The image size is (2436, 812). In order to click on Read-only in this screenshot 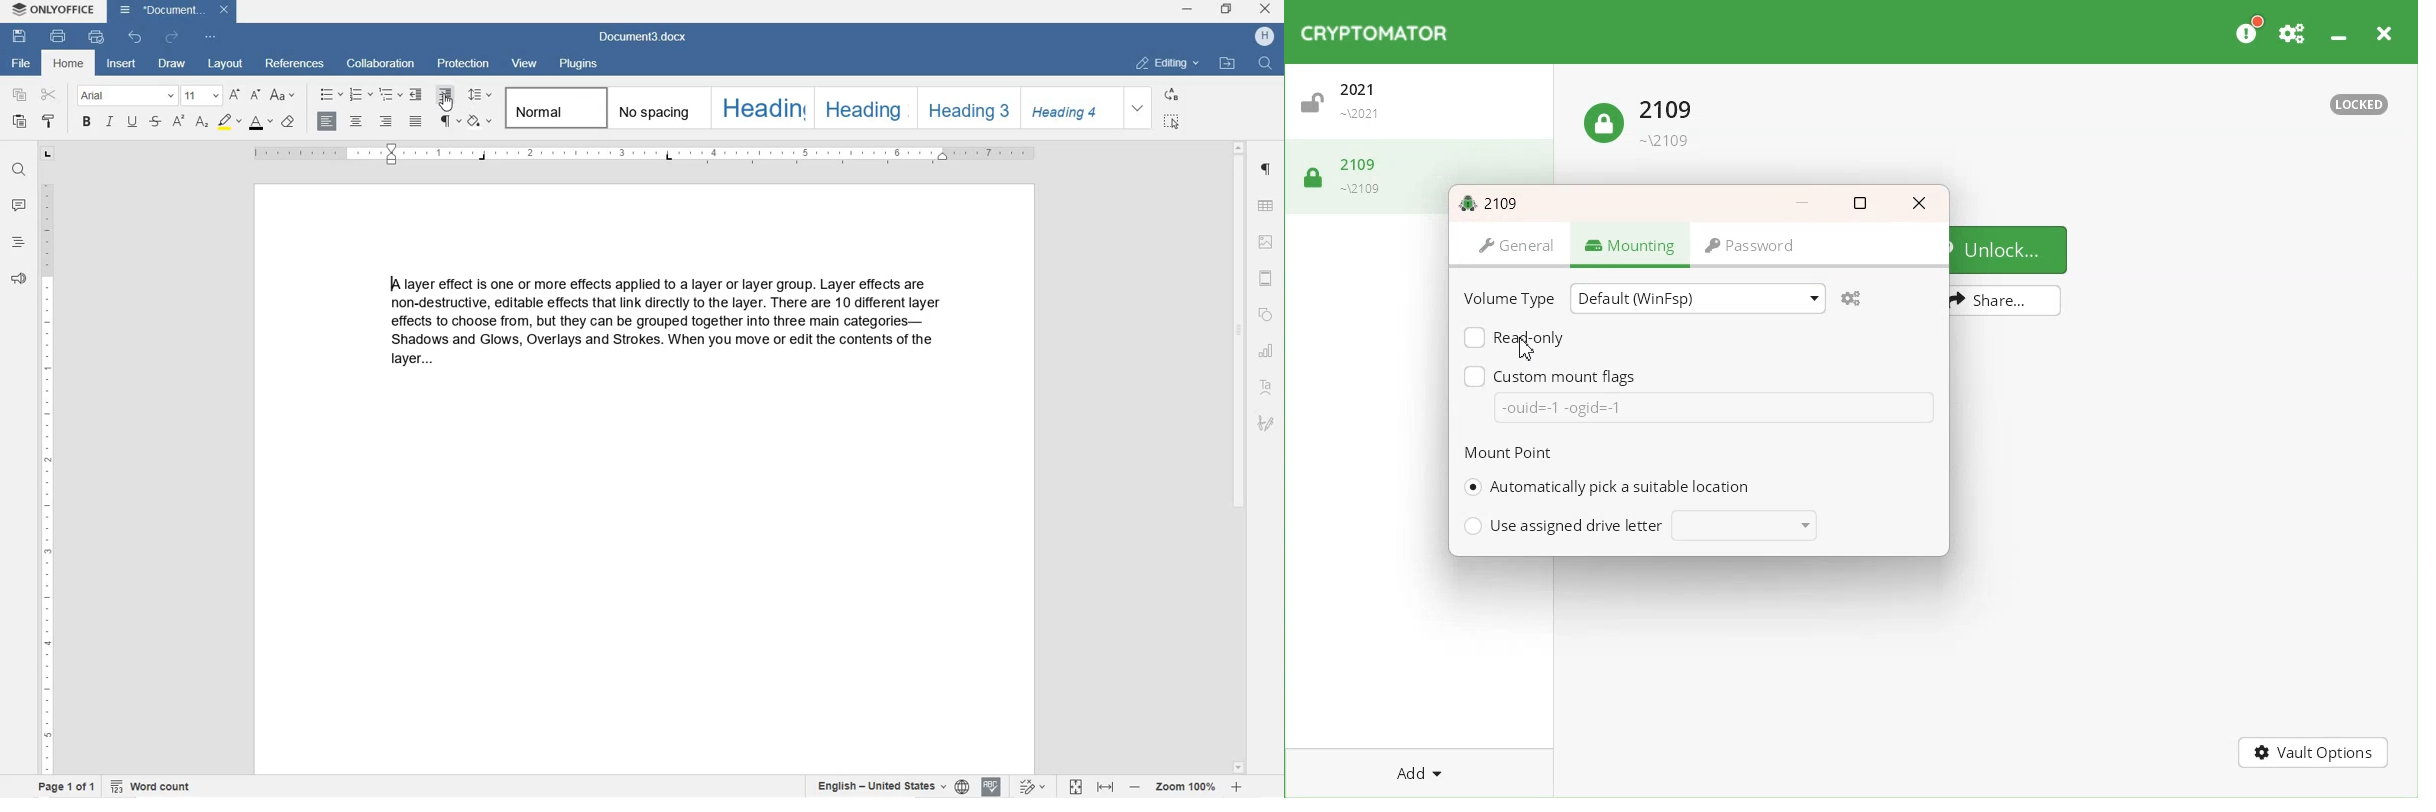, I will do `click(1518, 338)`.